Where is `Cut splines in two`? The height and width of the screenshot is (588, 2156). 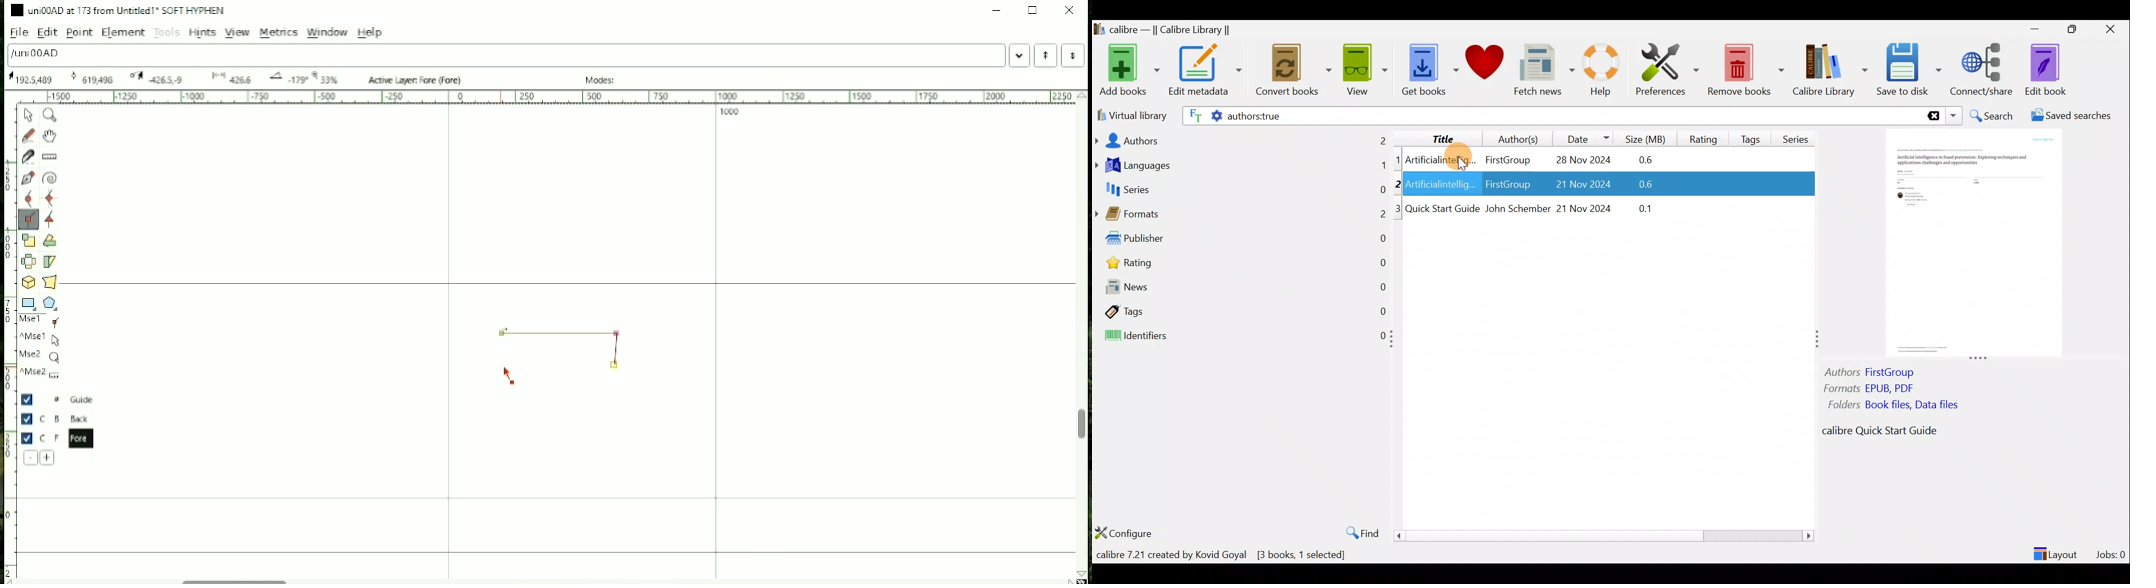 Cut splines in two is located at coordinates (28, 157).